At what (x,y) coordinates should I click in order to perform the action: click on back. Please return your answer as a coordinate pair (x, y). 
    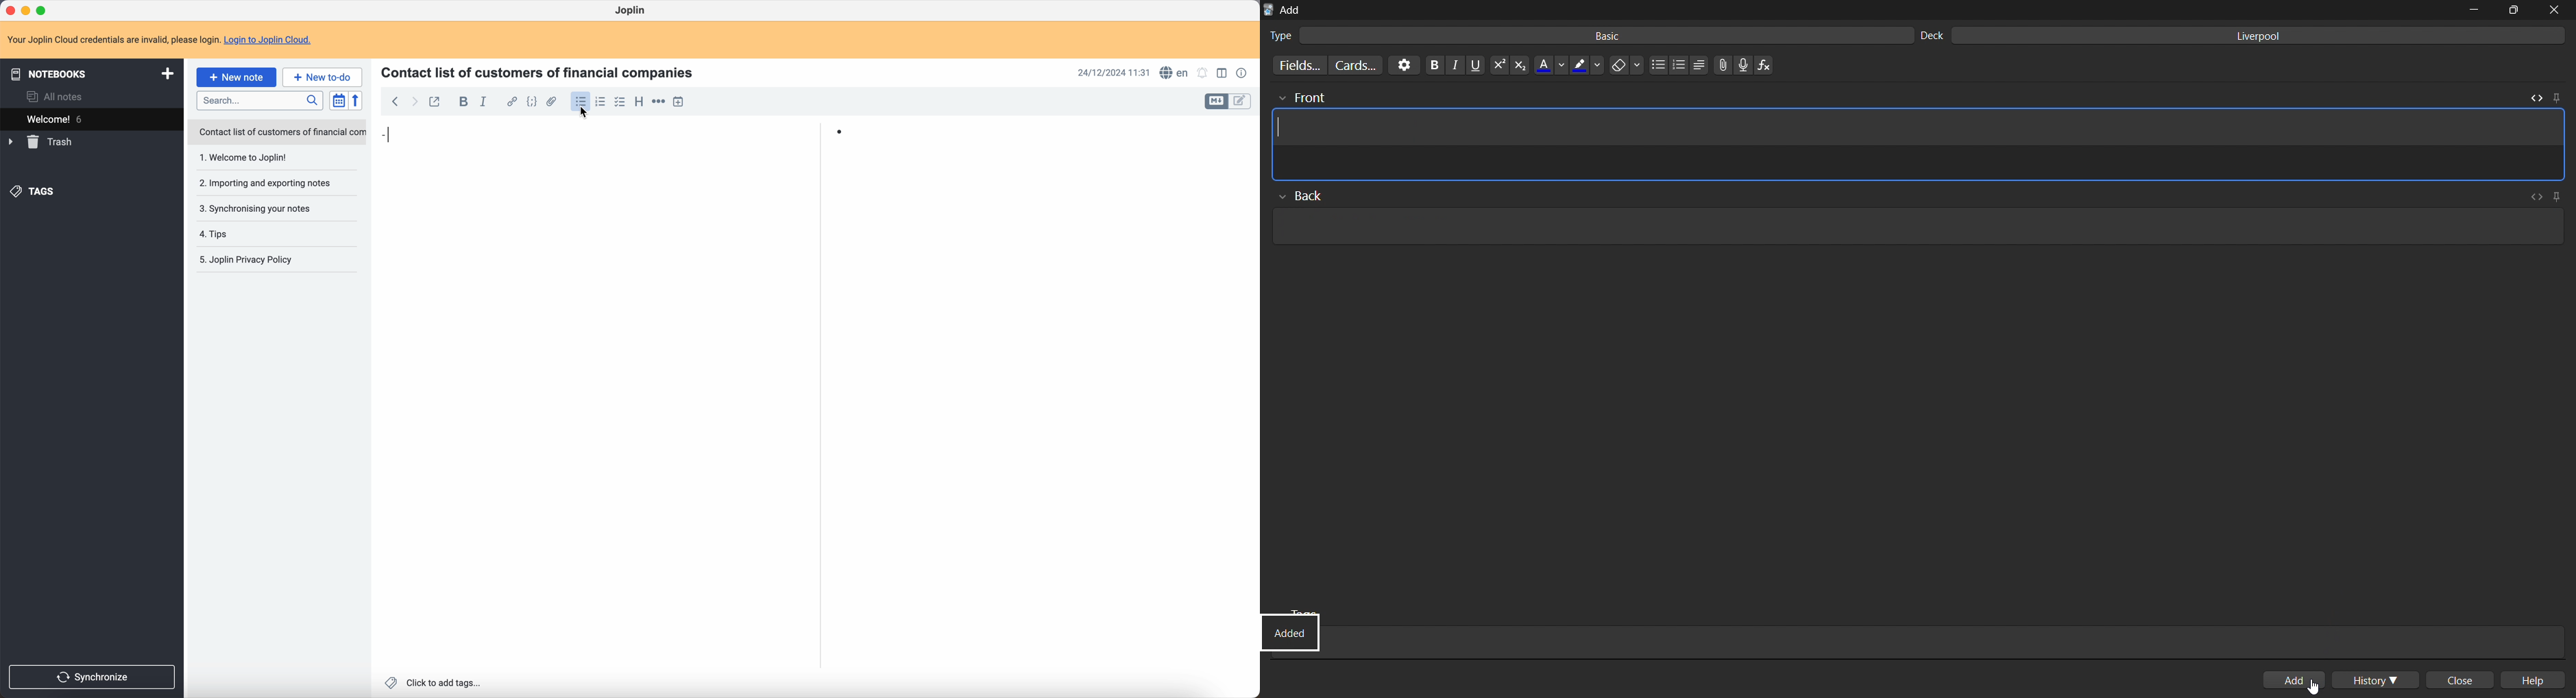
    Looking at the image, I should click on (395, 100).